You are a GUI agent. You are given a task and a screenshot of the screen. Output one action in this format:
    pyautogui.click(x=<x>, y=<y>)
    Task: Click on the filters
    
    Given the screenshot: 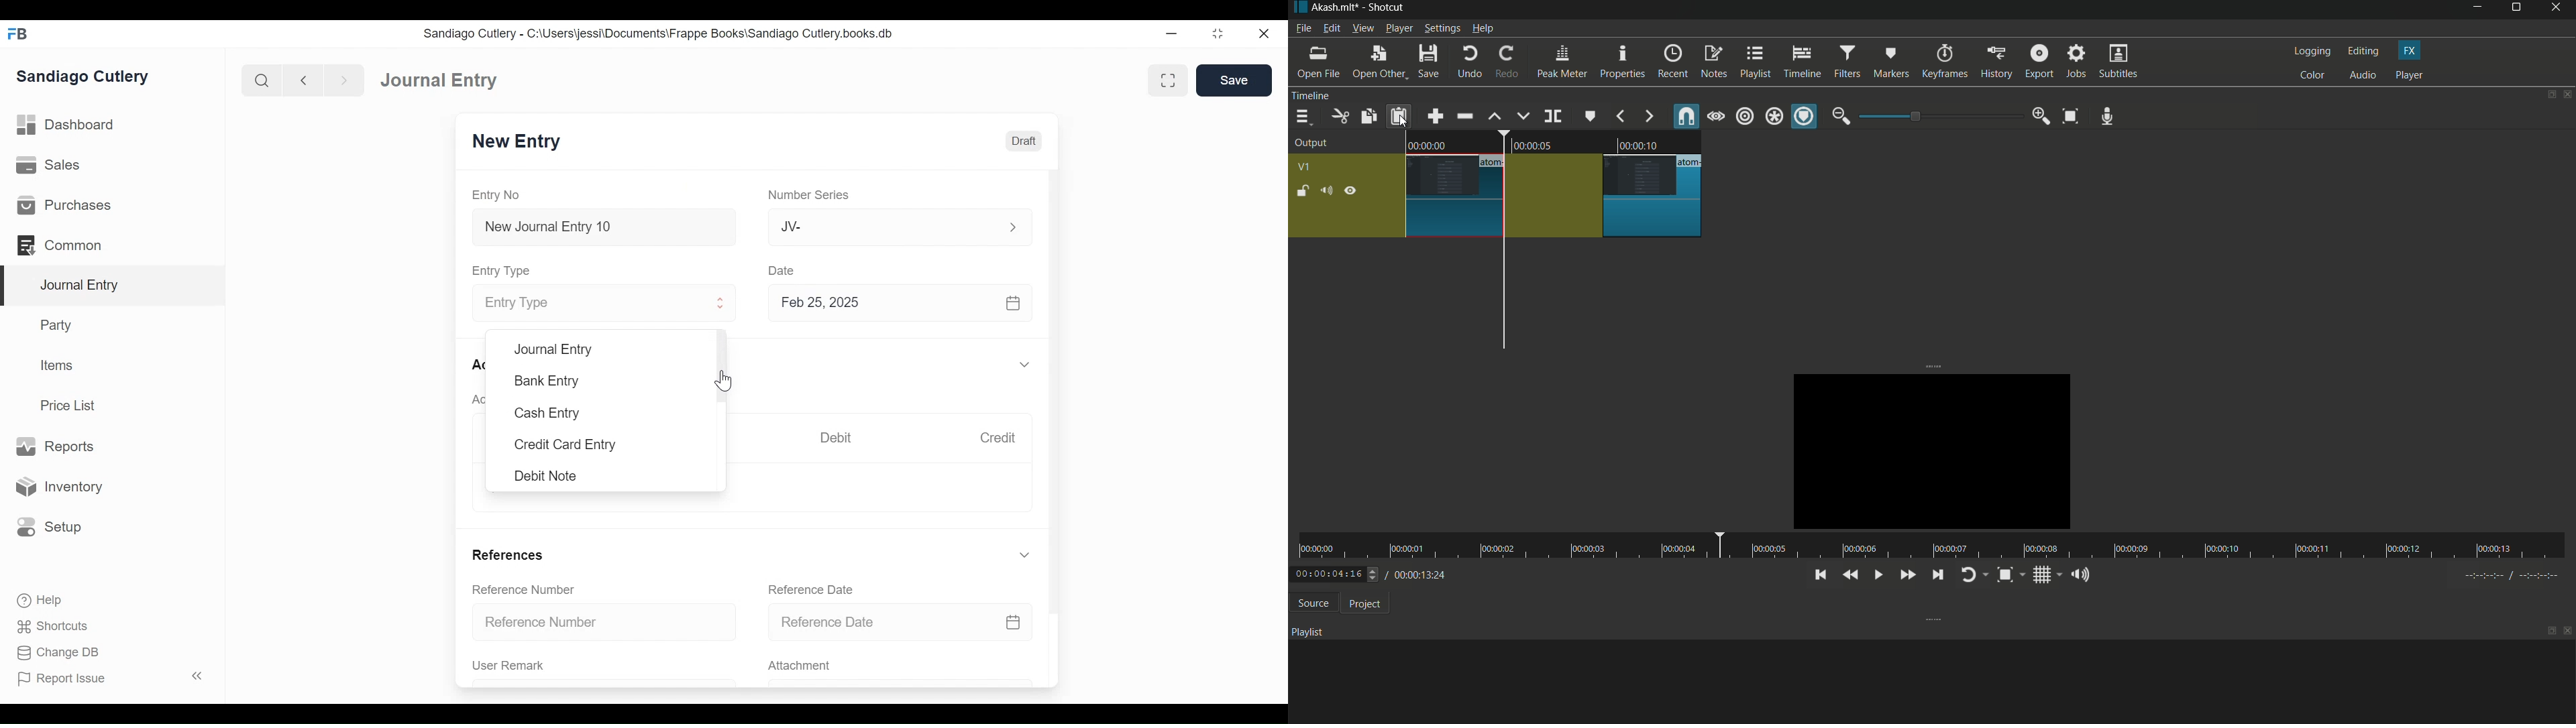 What is the action you would take?
    pyautogui.click(x=1847, y=61)
    